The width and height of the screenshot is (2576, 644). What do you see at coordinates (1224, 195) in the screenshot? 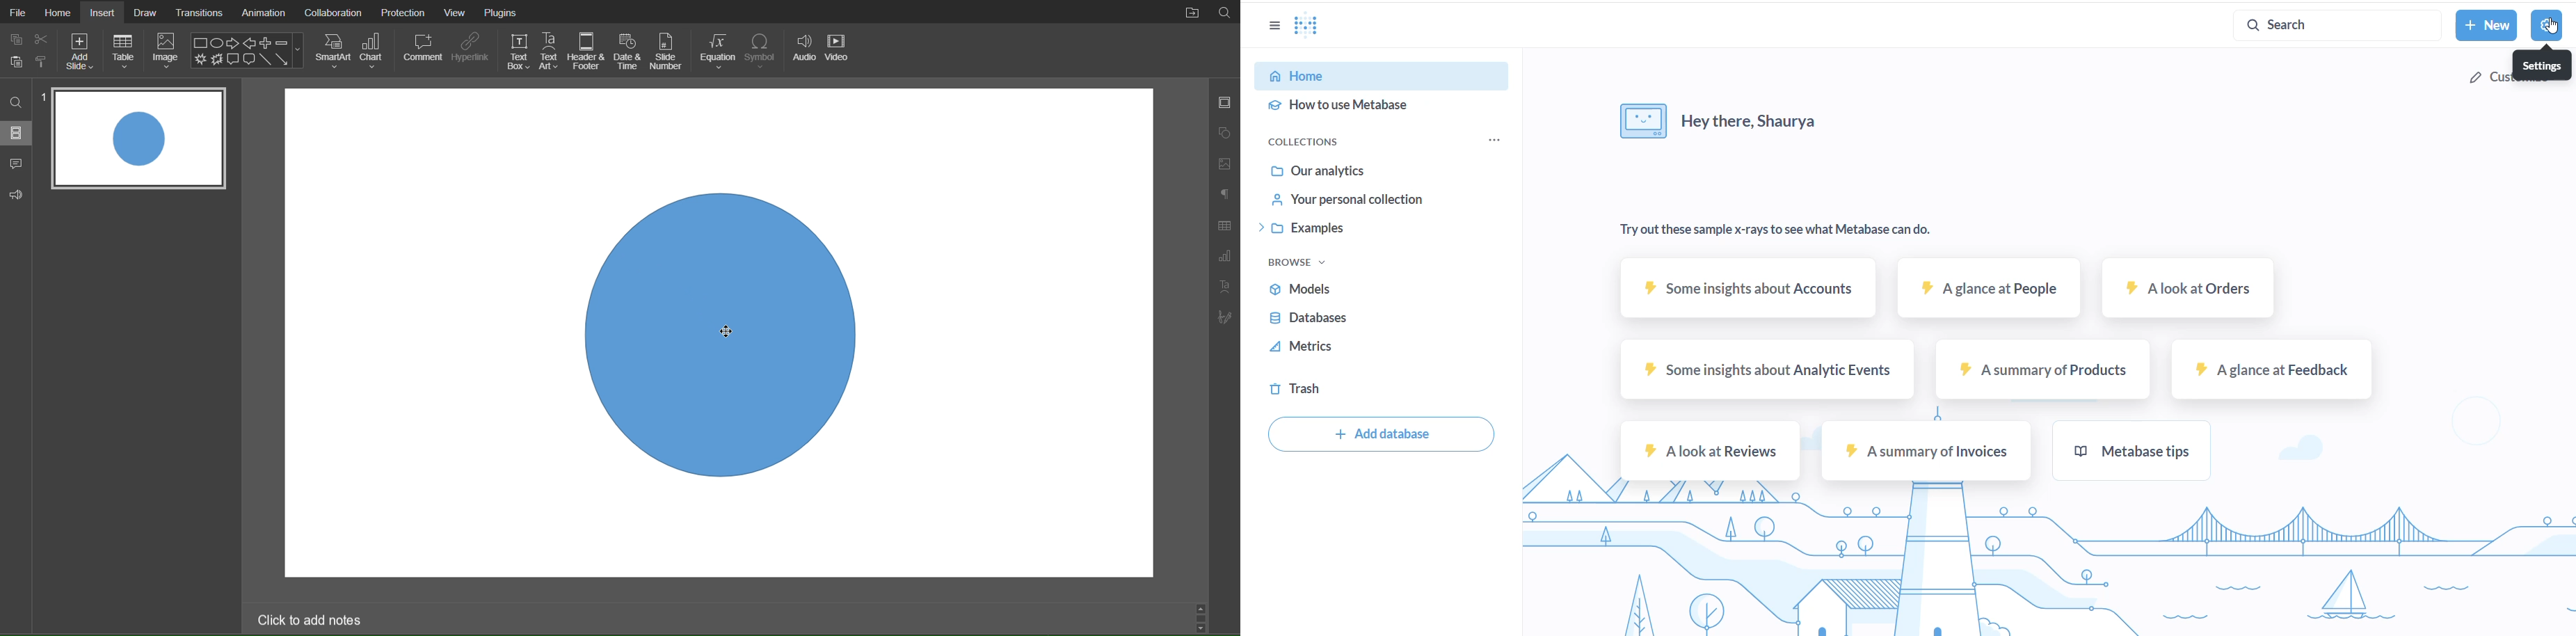
I see `Paragraph Settings` at bounding box center [1224, 195].